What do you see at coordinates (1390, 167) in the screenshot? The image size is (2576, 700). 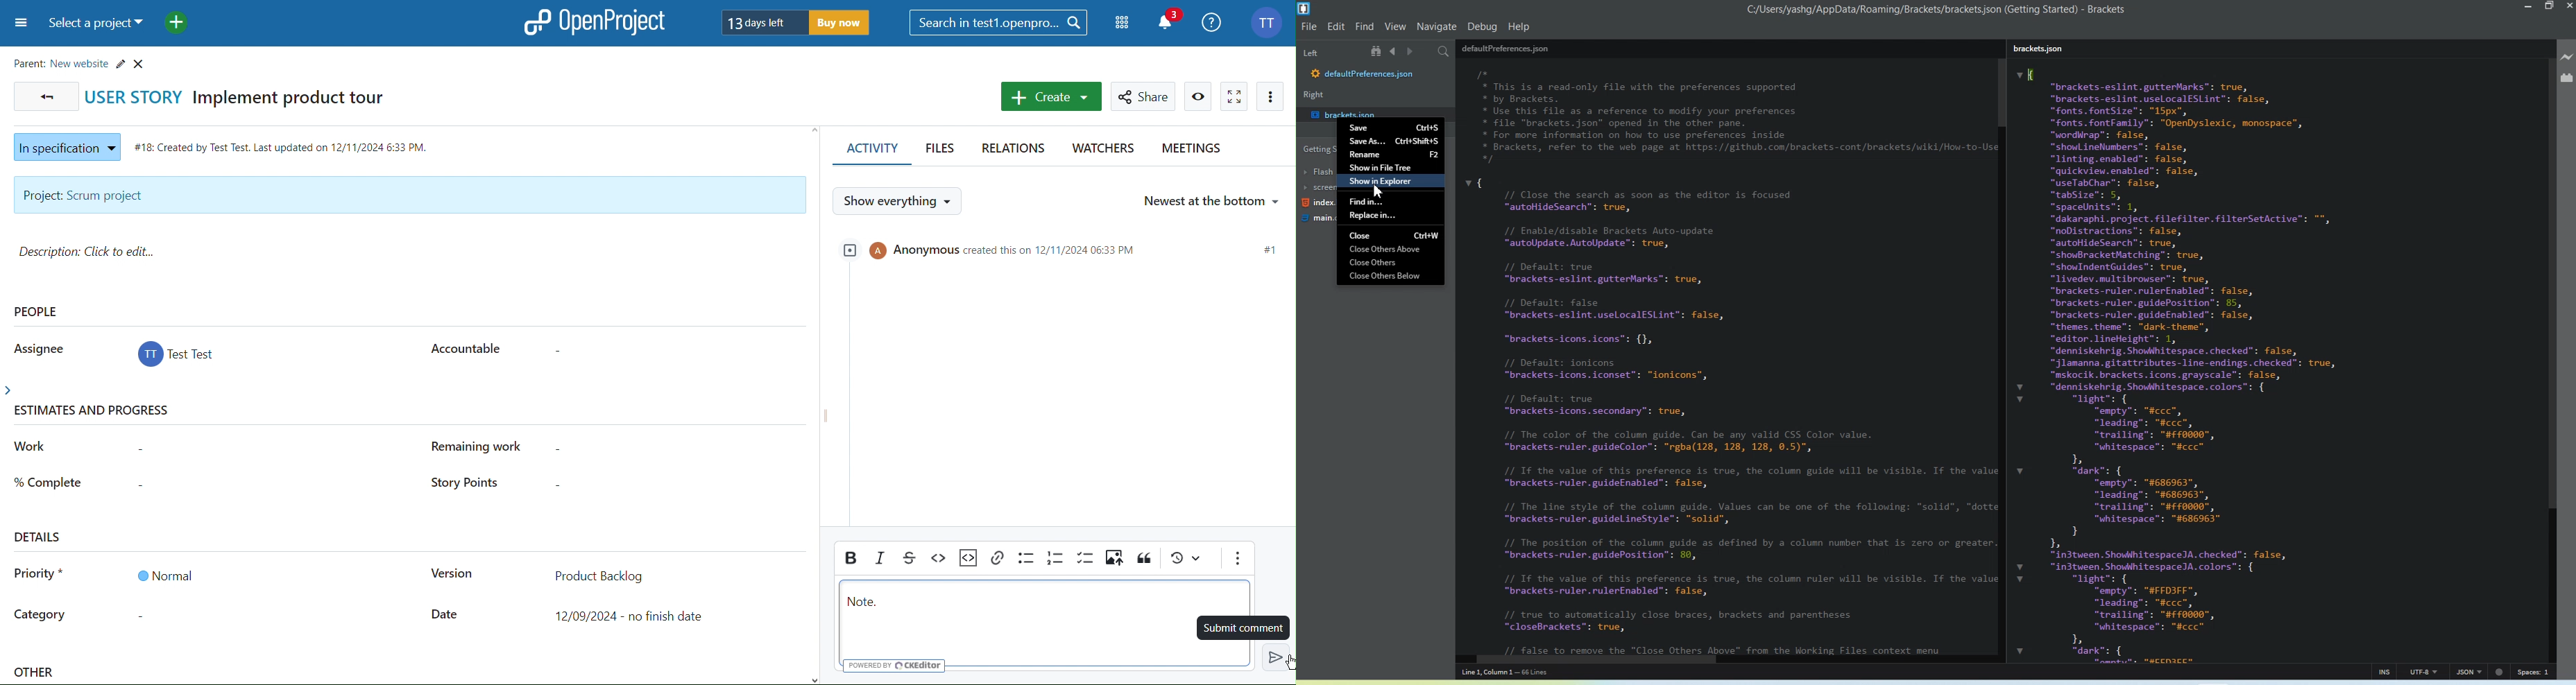 I see `Show in File Tree` at bounding box center [1390, 167].